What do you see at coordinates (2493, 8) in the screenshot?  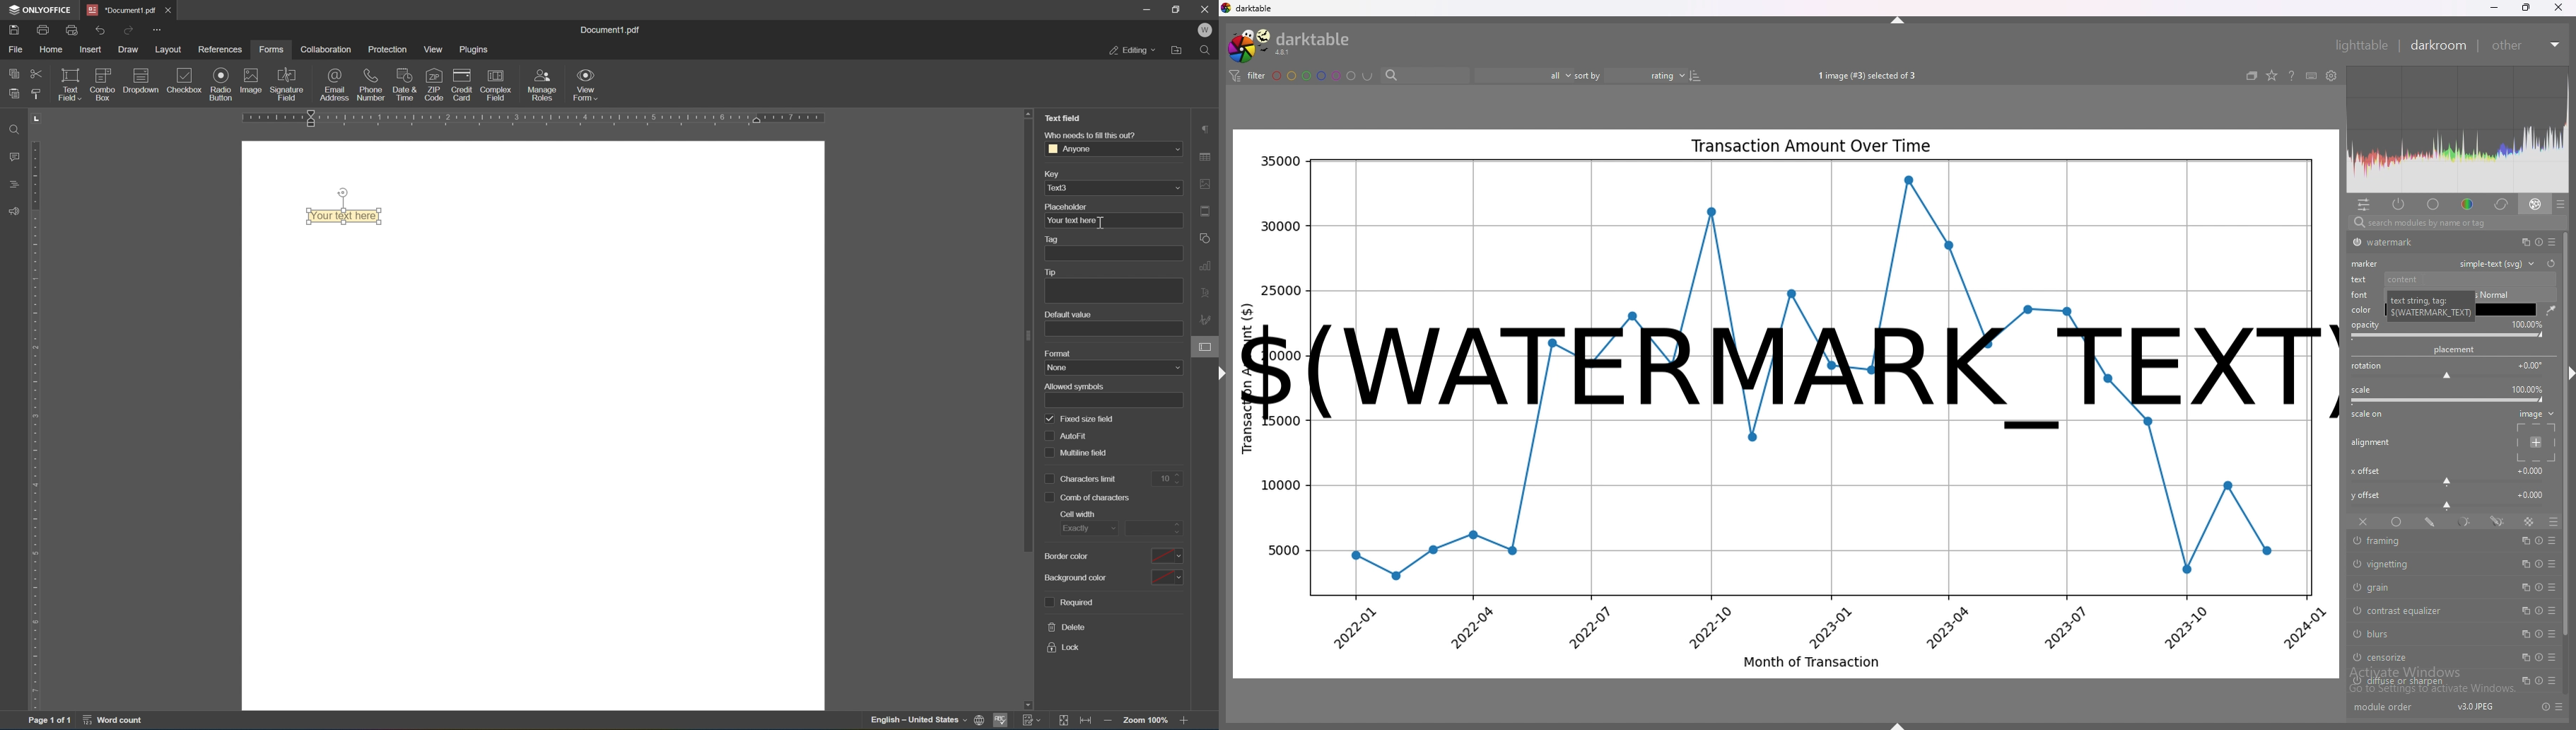 I see `minimize` at bounding box center [2493, 8].